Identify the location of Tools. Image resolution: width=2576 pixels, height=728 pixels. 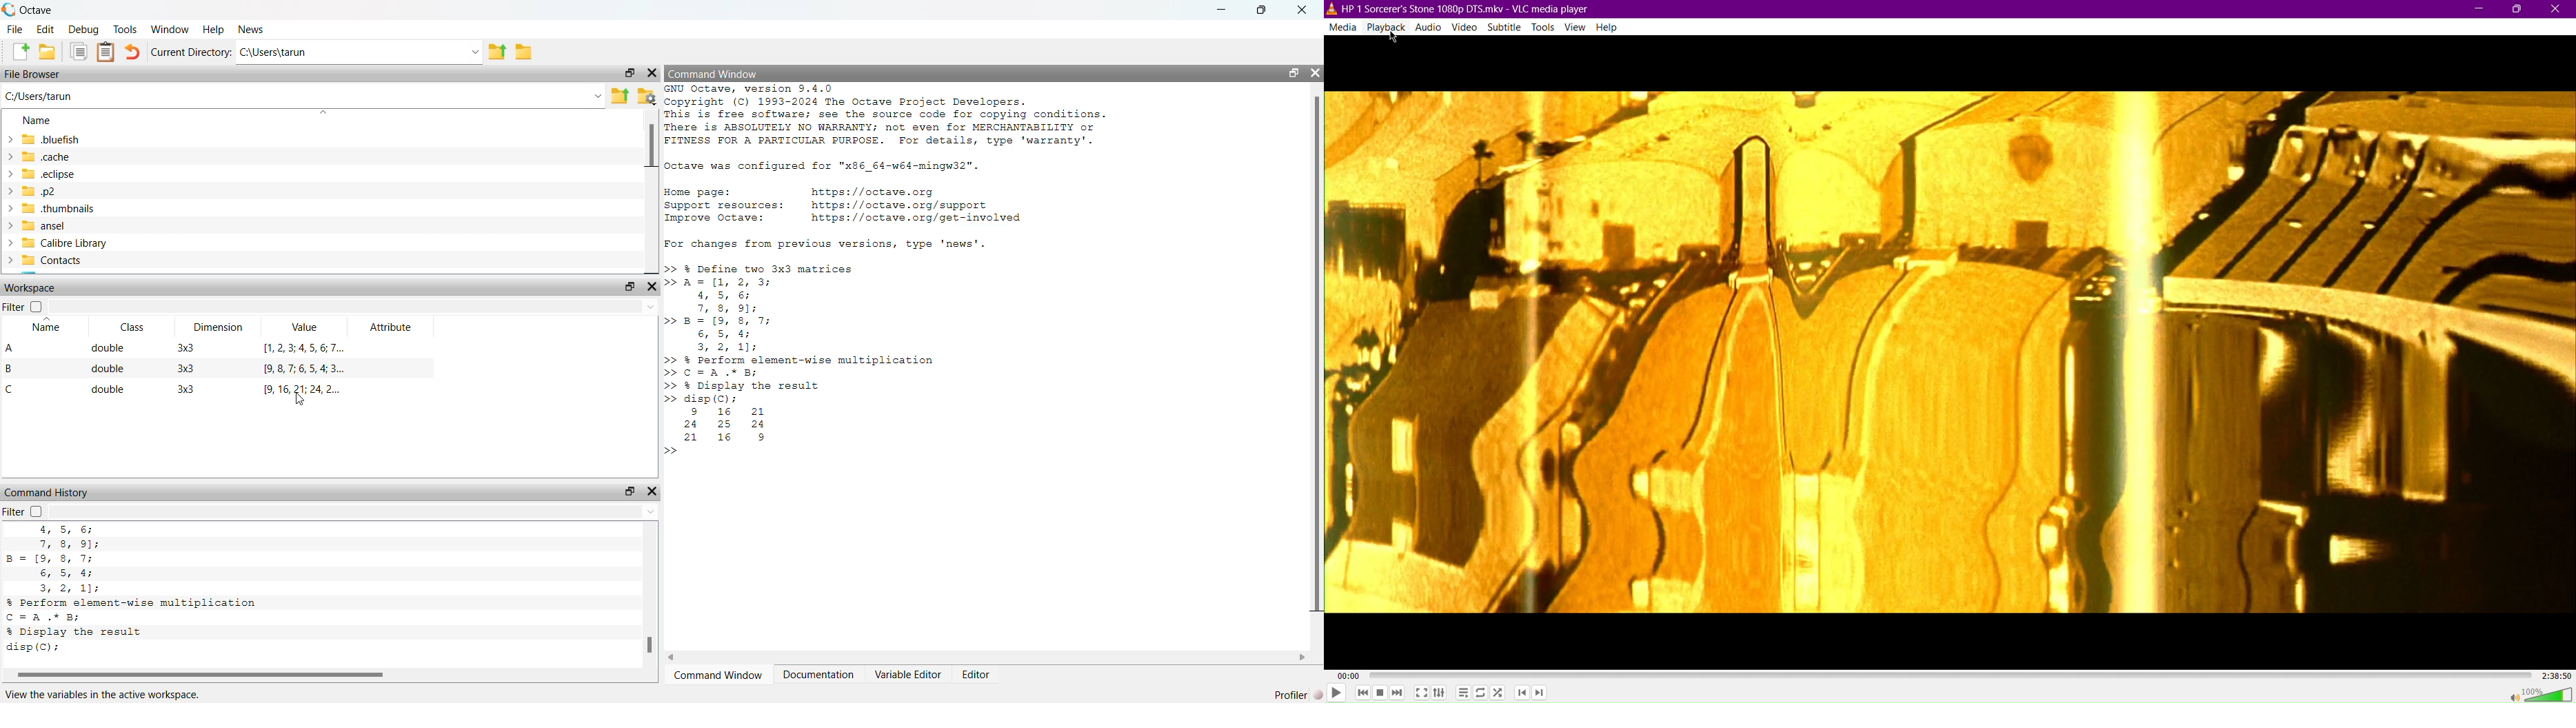
(1543, 26).